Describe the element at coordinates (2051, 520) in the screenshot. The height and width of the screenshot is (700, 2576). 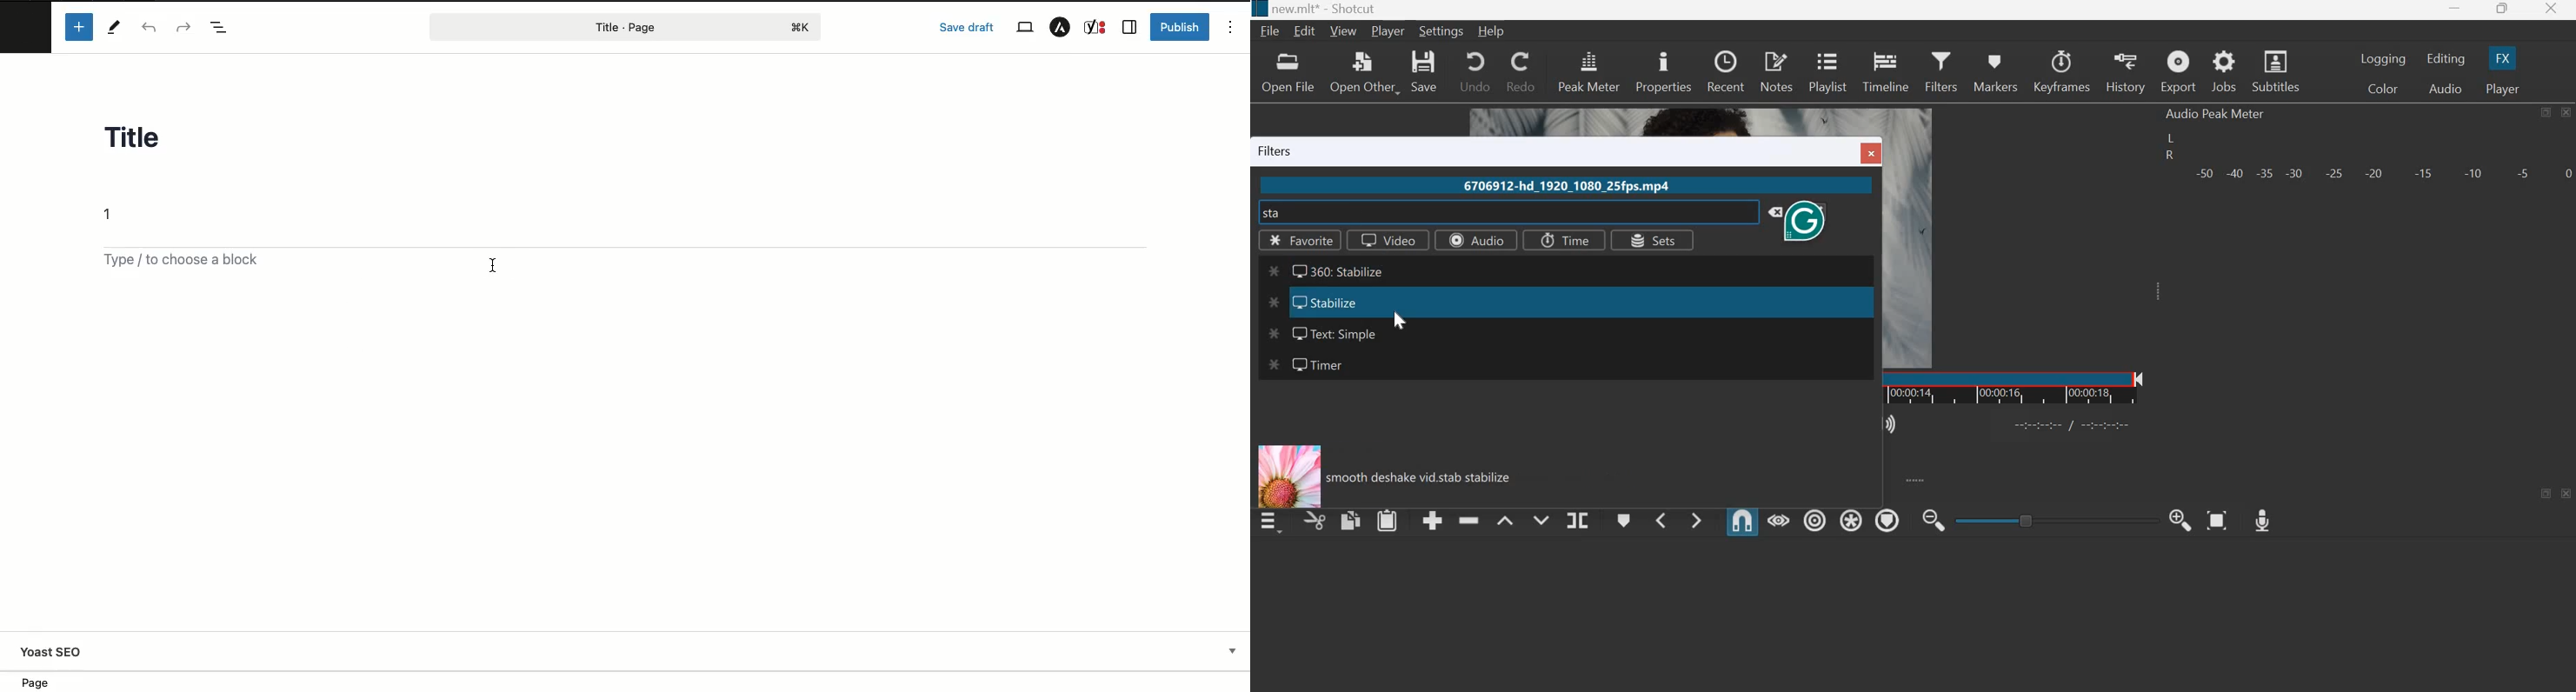
I see `zoom slider` at that location.